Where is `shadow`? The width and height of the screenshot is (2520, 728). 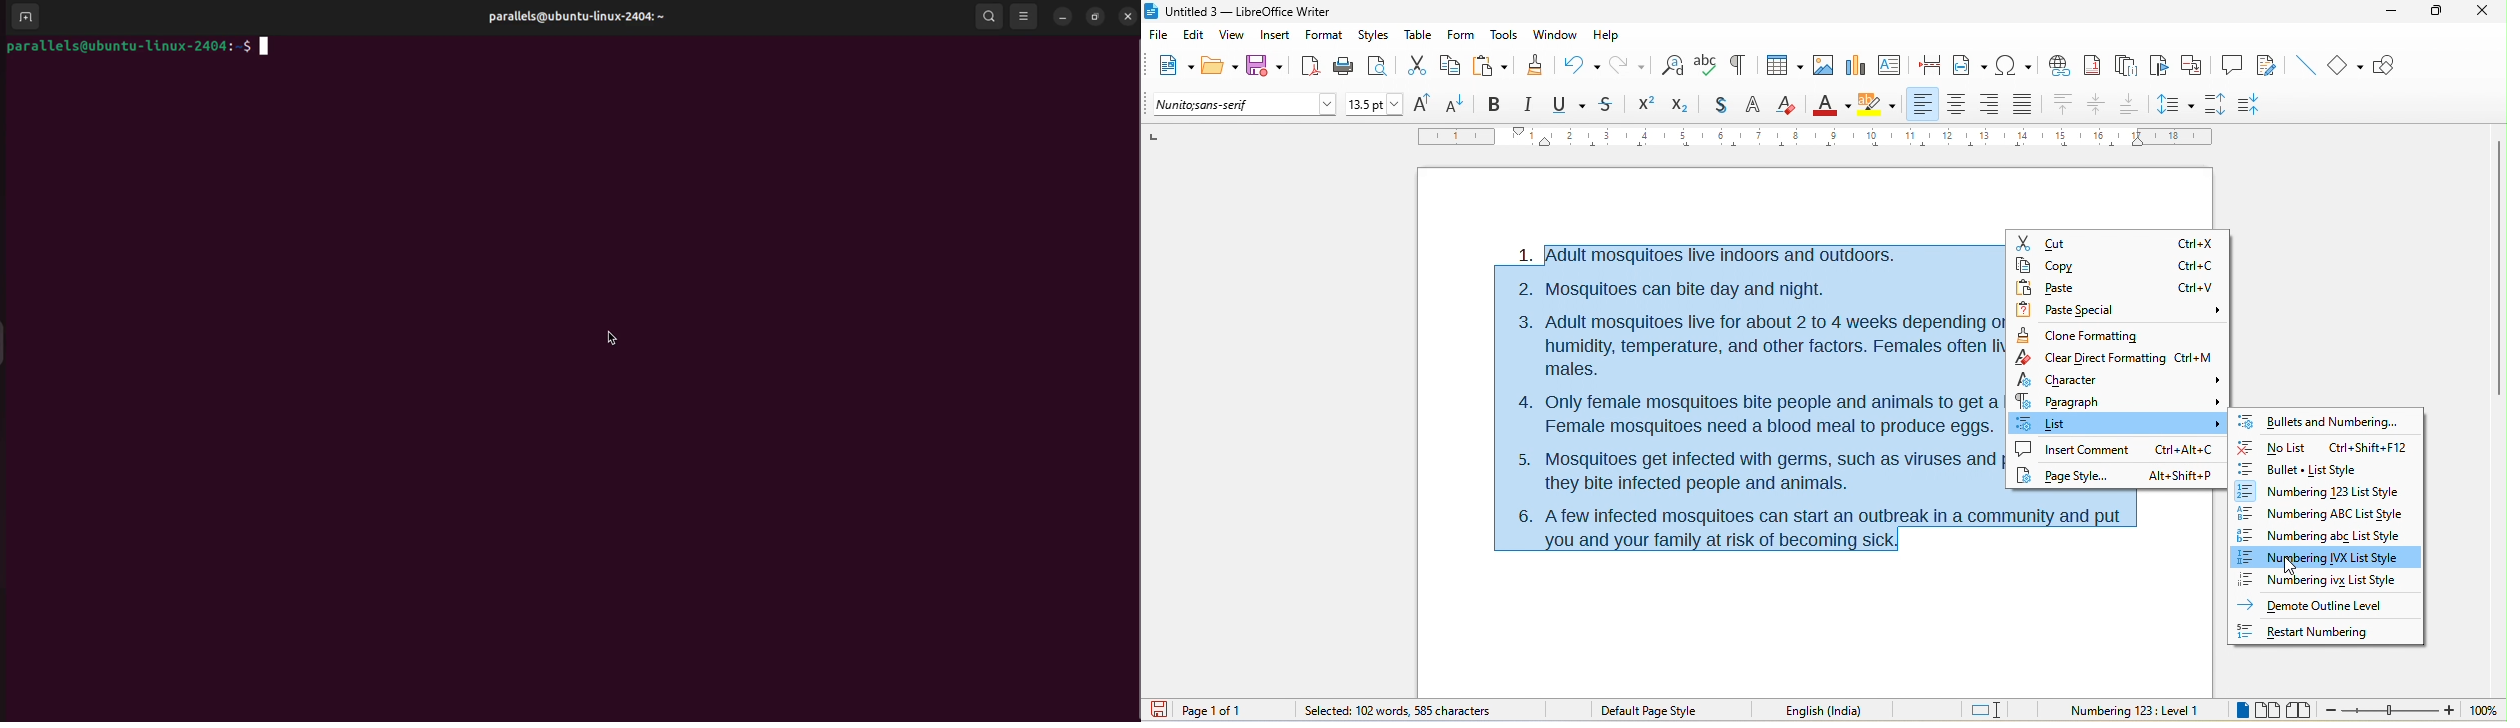 shadow is located at coordinates (1714, 106).